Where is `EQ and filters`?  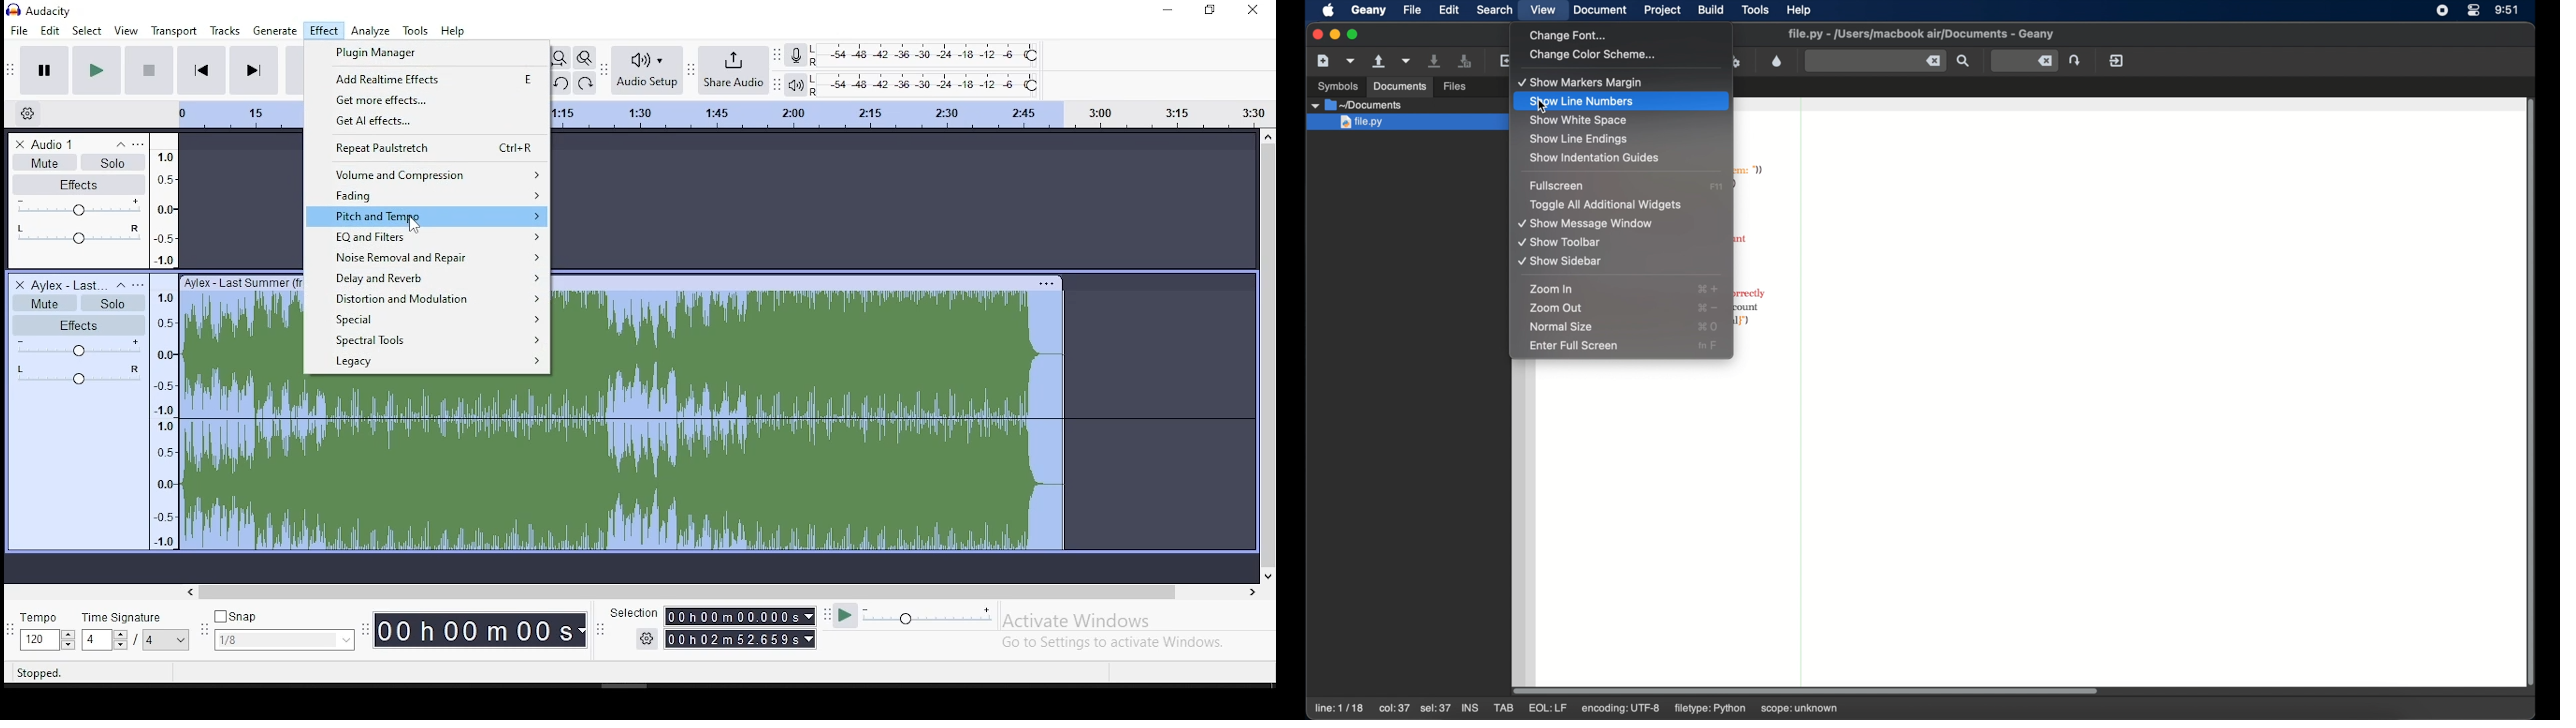 EQ and filters is located at coordinates (428, 238).